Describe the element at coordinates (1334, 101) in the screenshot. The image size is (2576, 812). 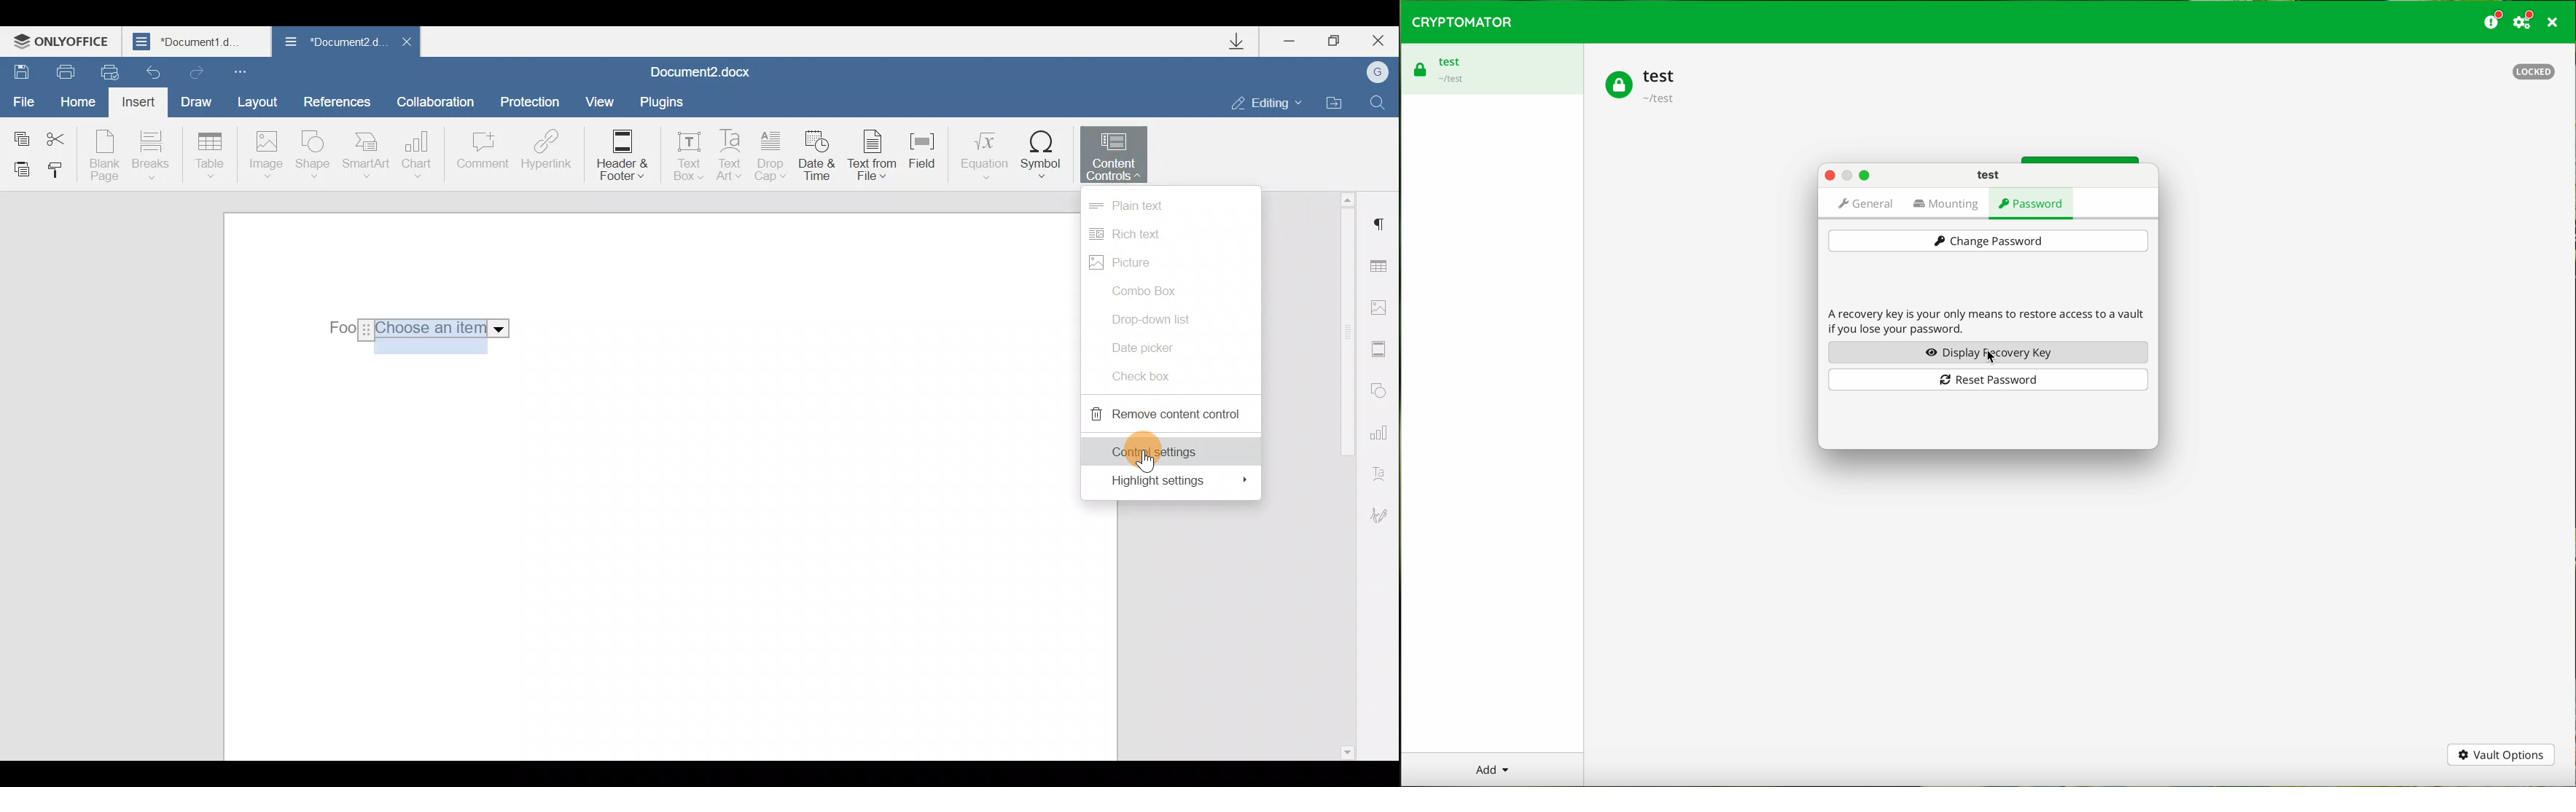
I see `Open file location` at that location.